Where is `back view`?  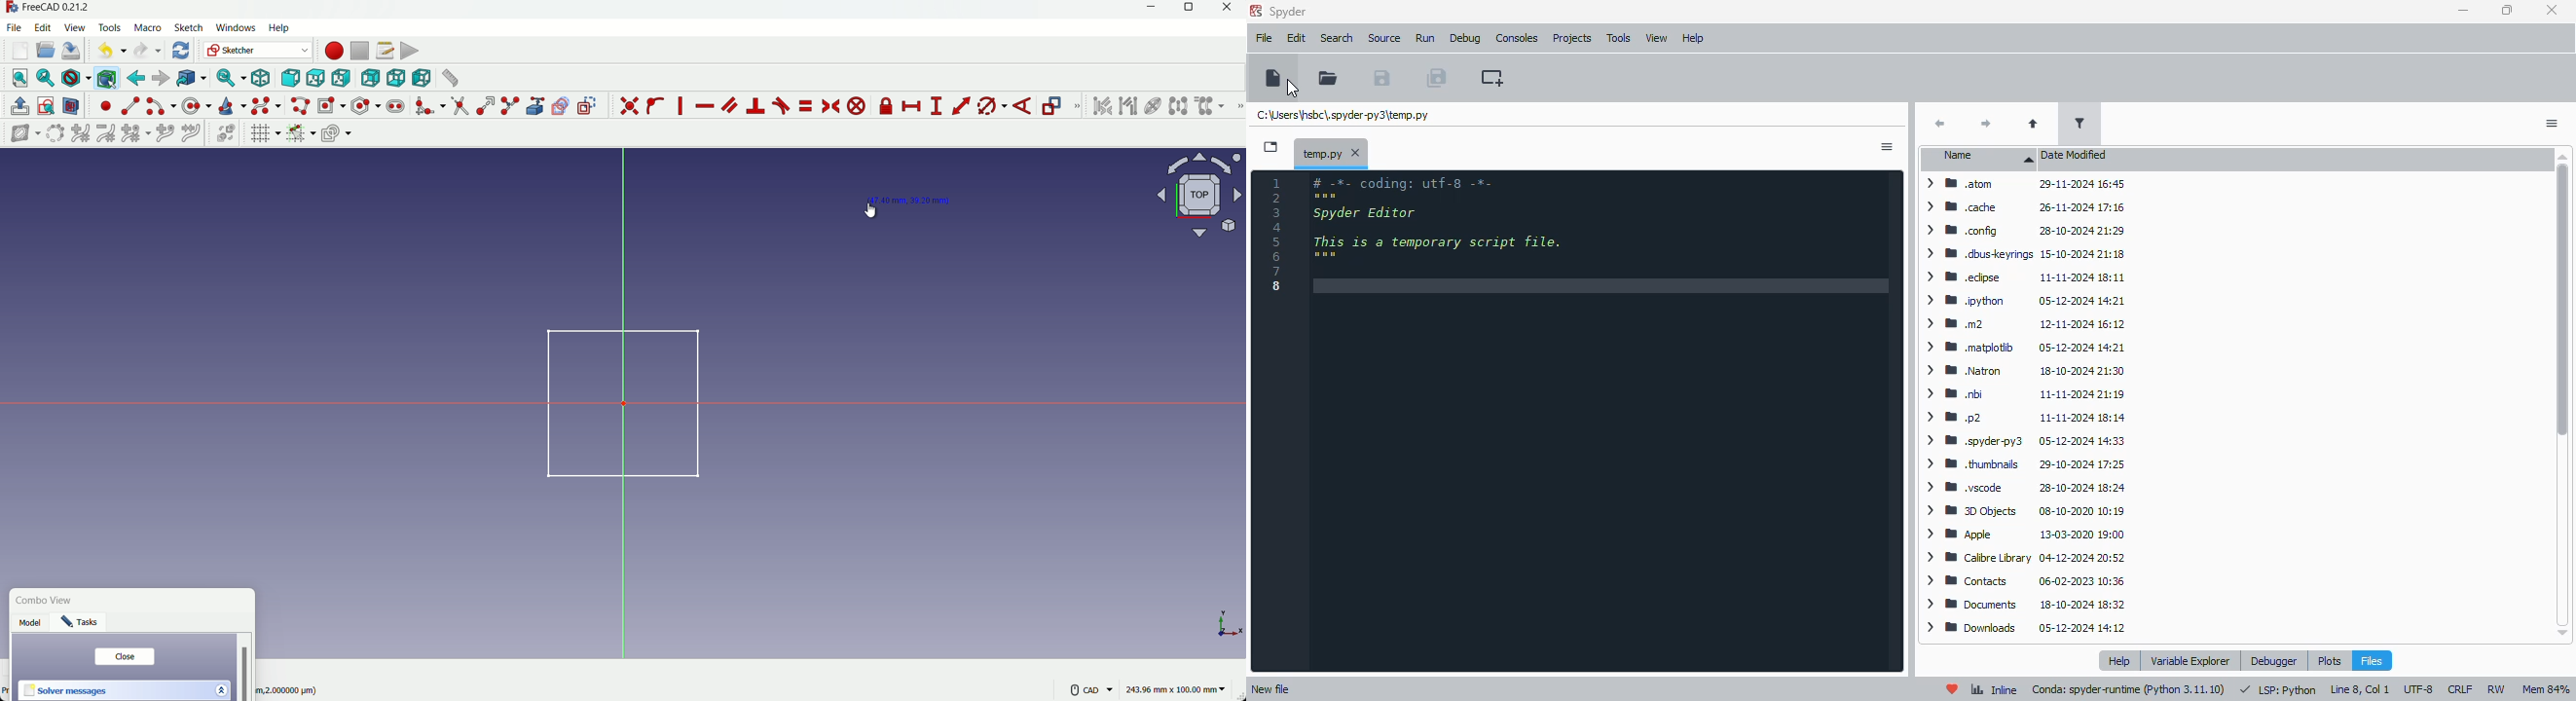 back view is located at coordinates (370, 79).